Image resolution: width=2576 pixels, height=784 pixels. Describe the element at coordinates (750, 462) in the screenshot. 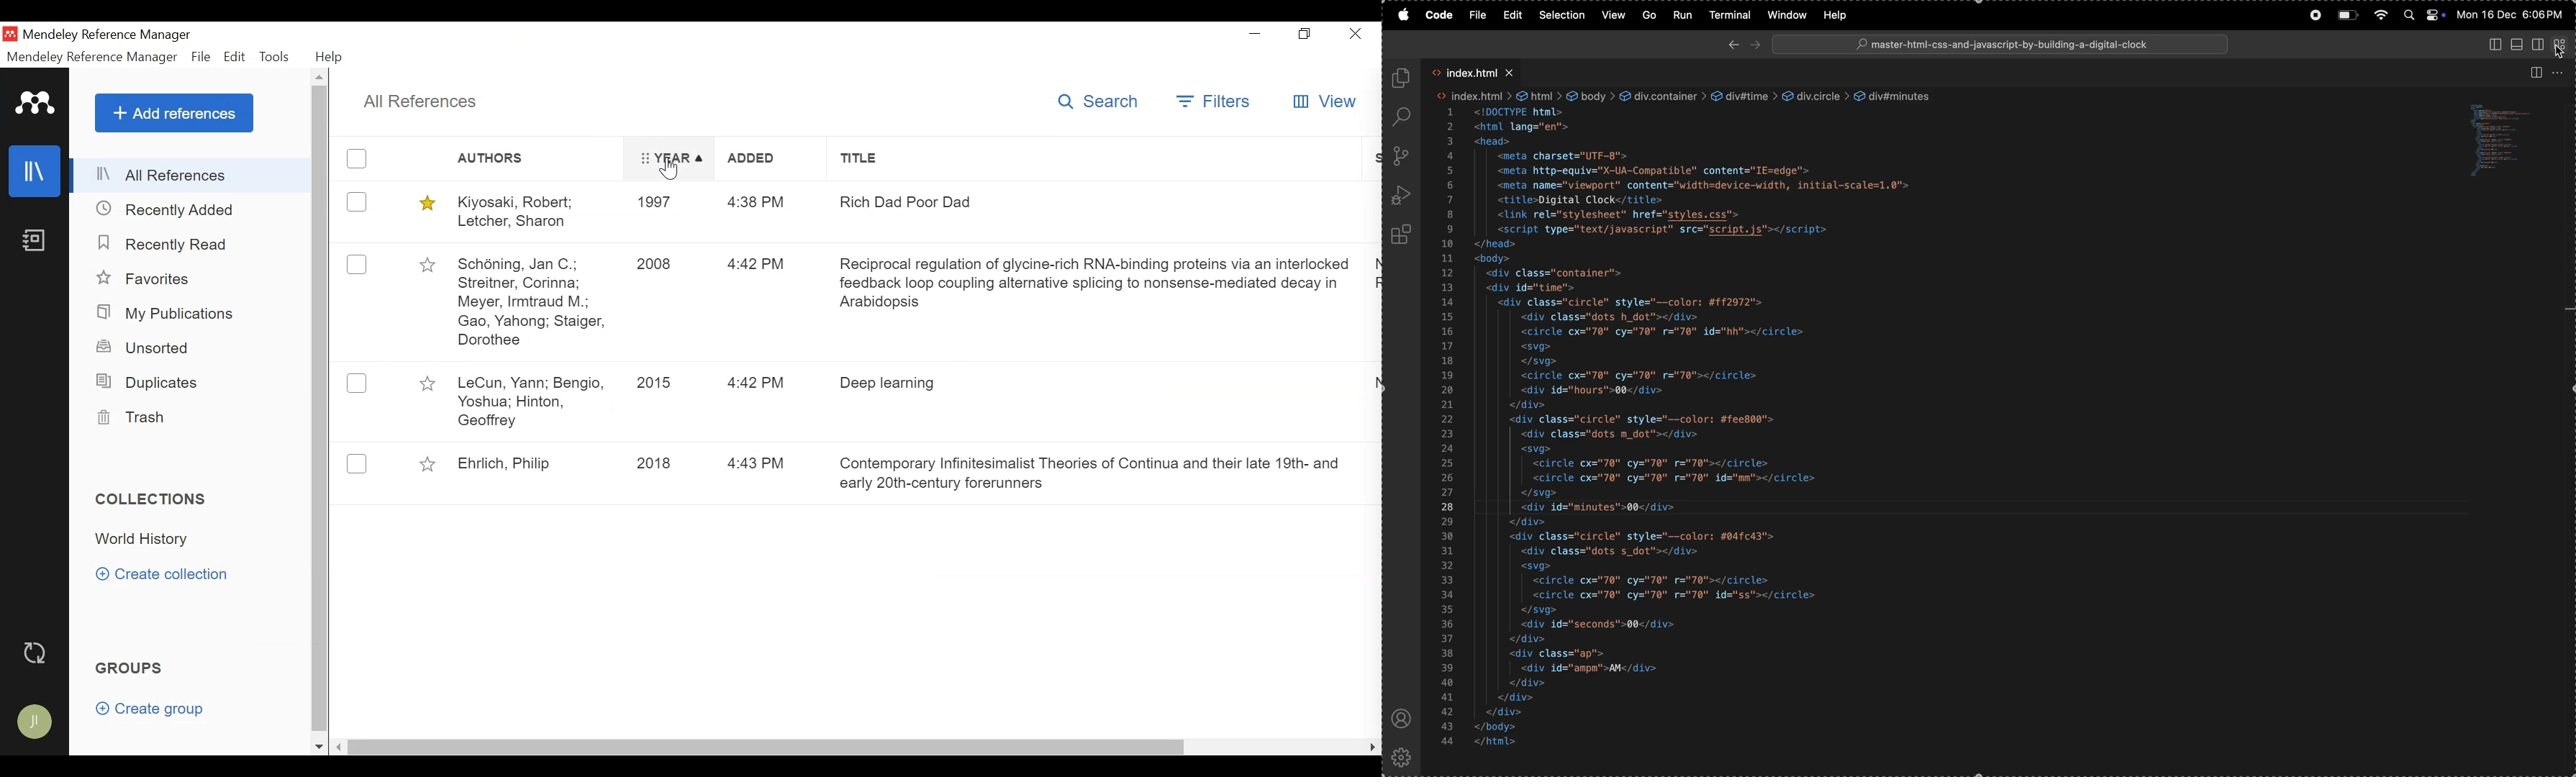

I see `4:43 PM` at that location.